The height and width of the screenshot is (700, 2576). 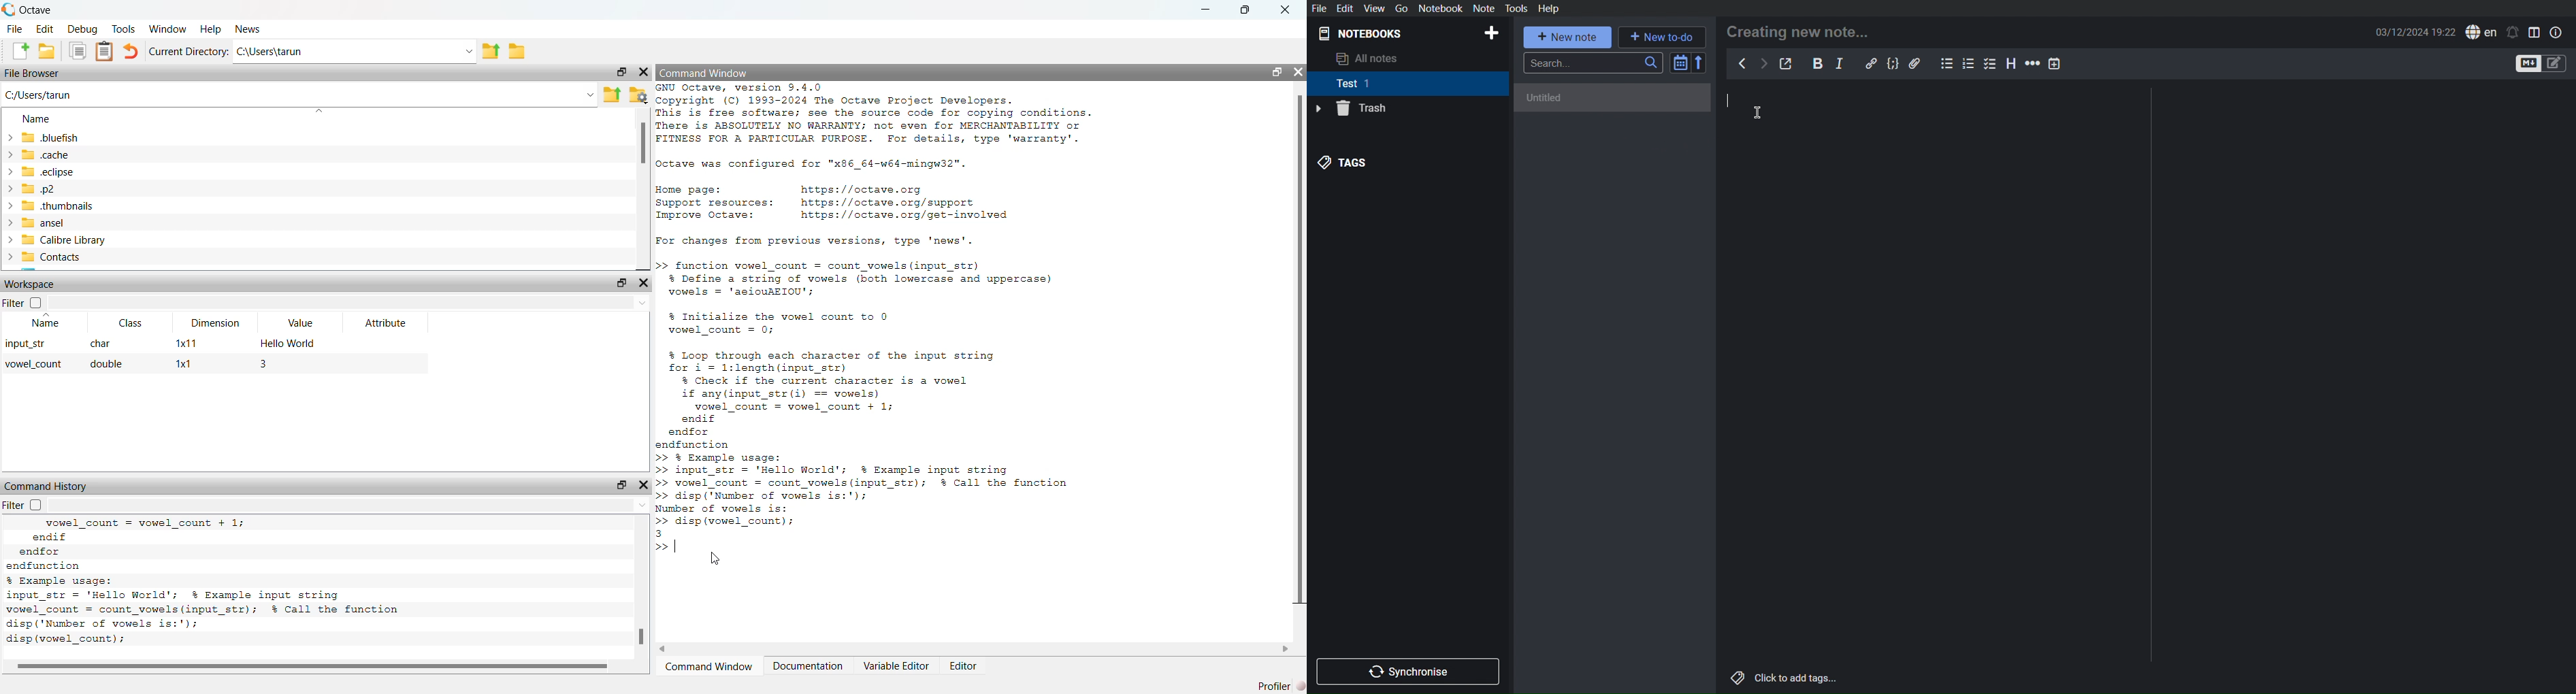 What do you see at coordinates (820, 242) in the screenshot?
I see `For changes from previous versions, type 'news'.` at bounding box center [820, 242].